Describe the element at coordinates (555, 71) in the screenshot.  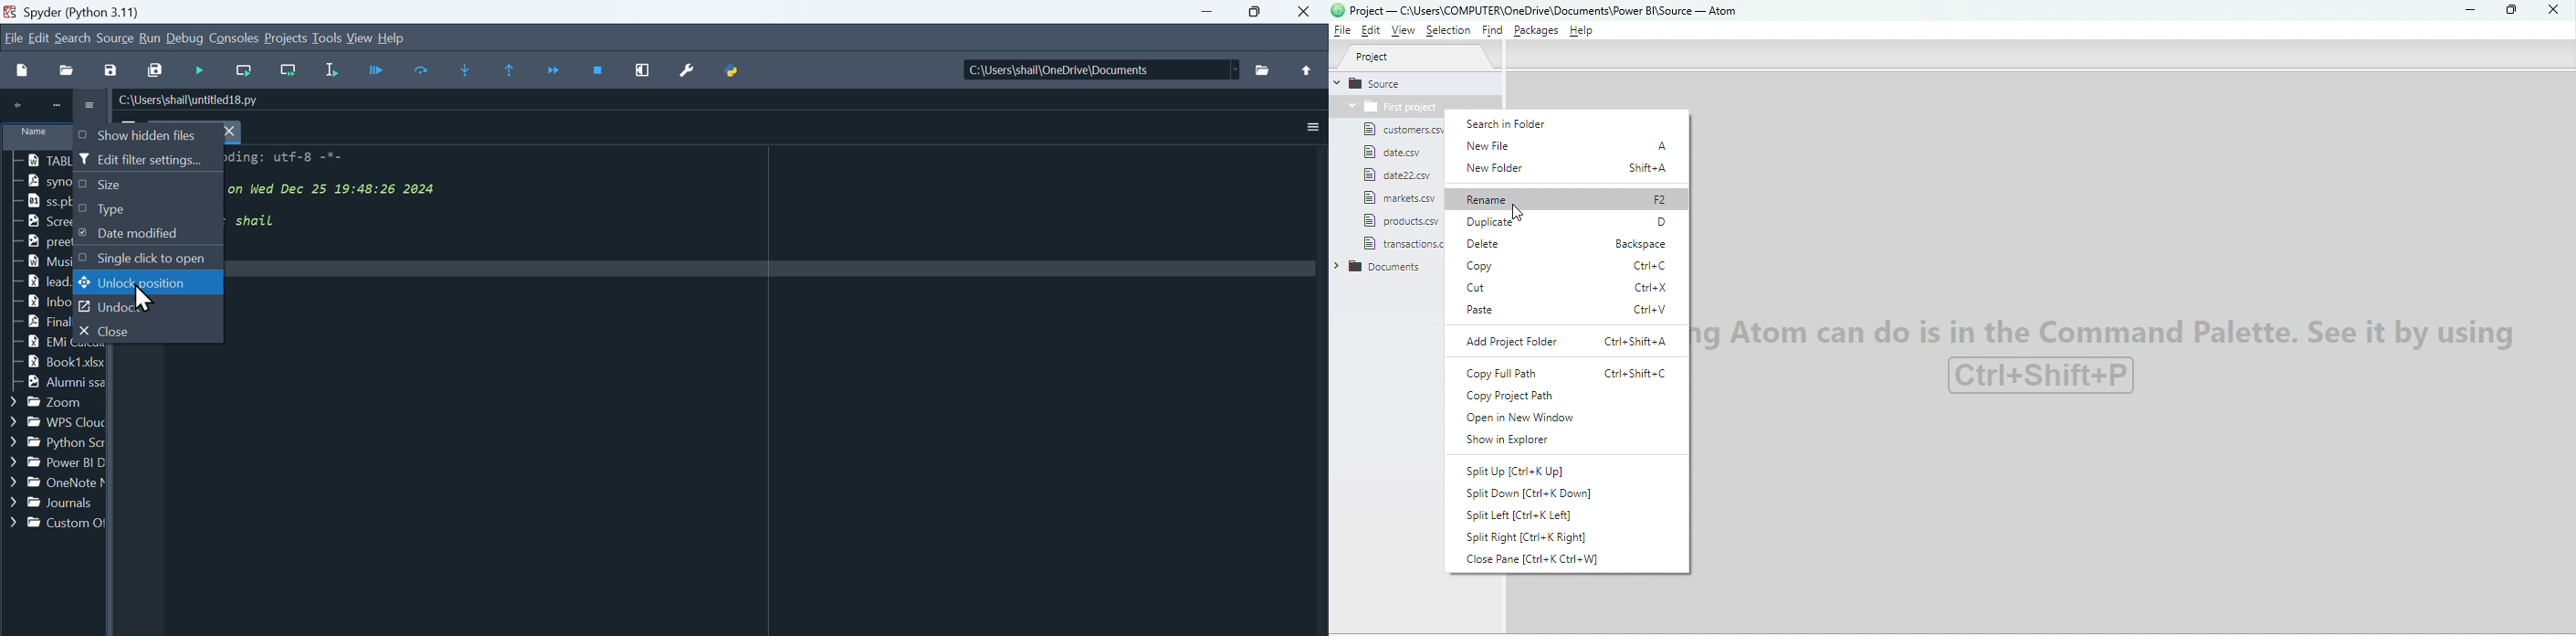
I see `Continue execution until next function` at that location.